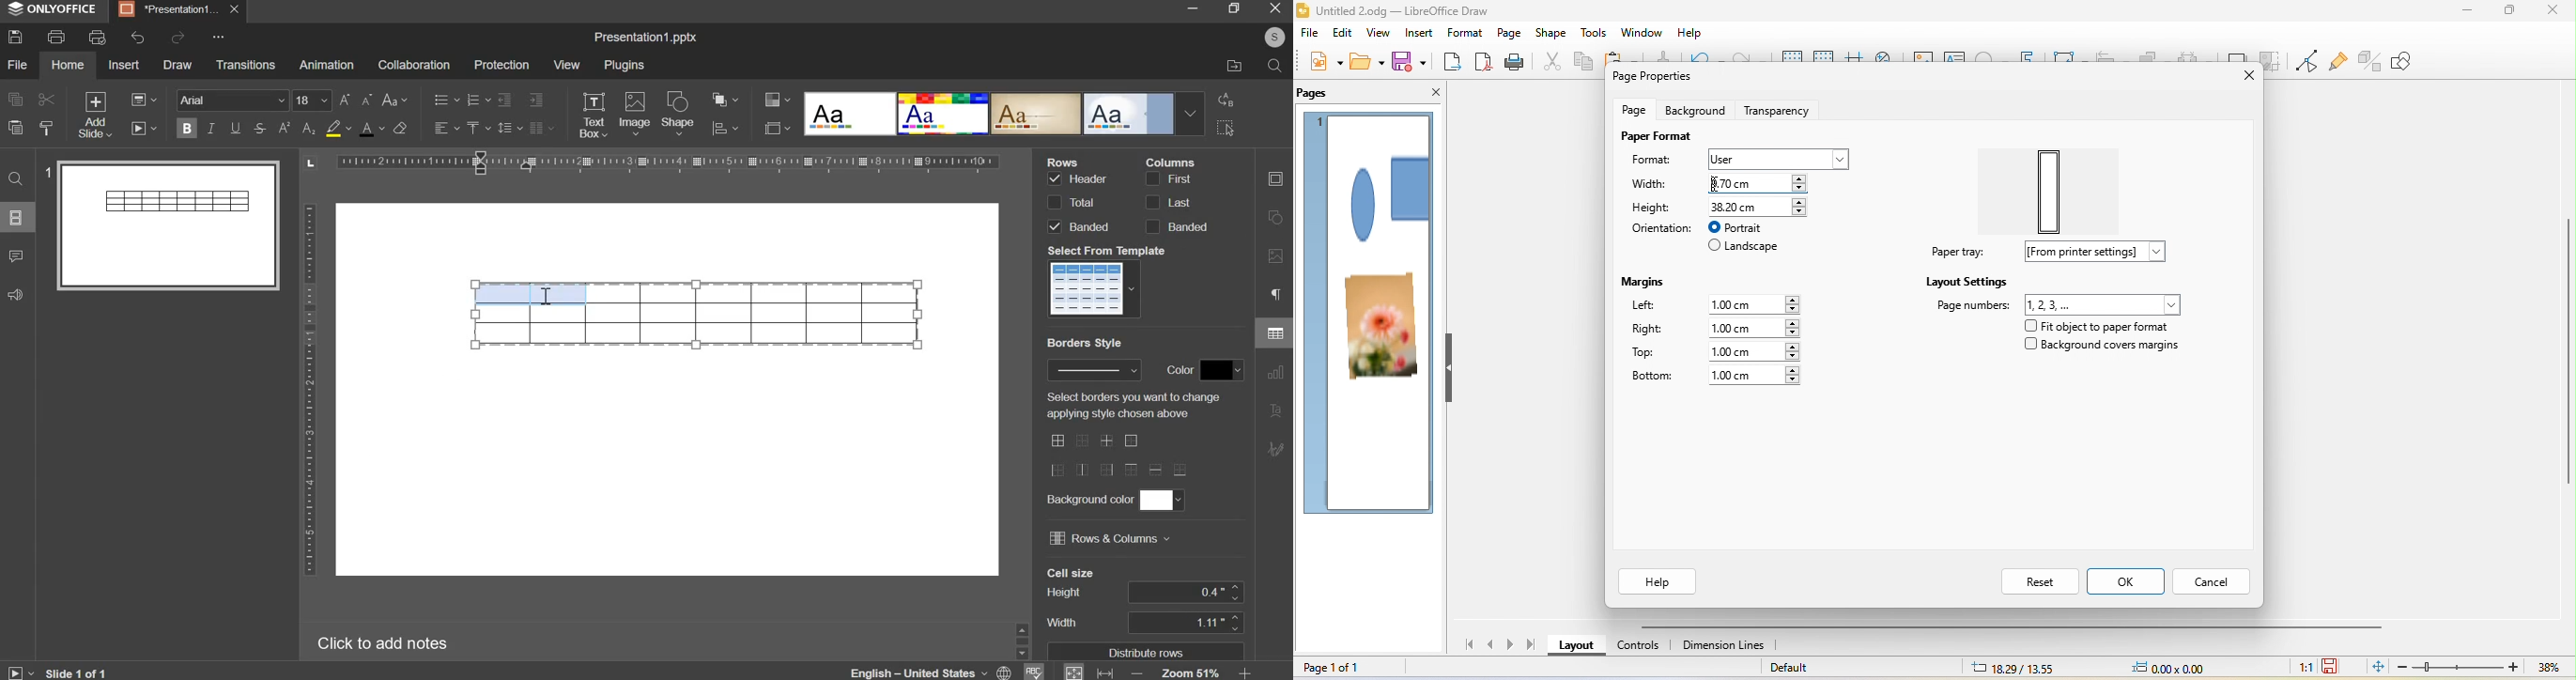  What do you see at coordinates (1071, 599) in the screenshot?
I see `Cell size's column` at bounding box center [1071, 599].